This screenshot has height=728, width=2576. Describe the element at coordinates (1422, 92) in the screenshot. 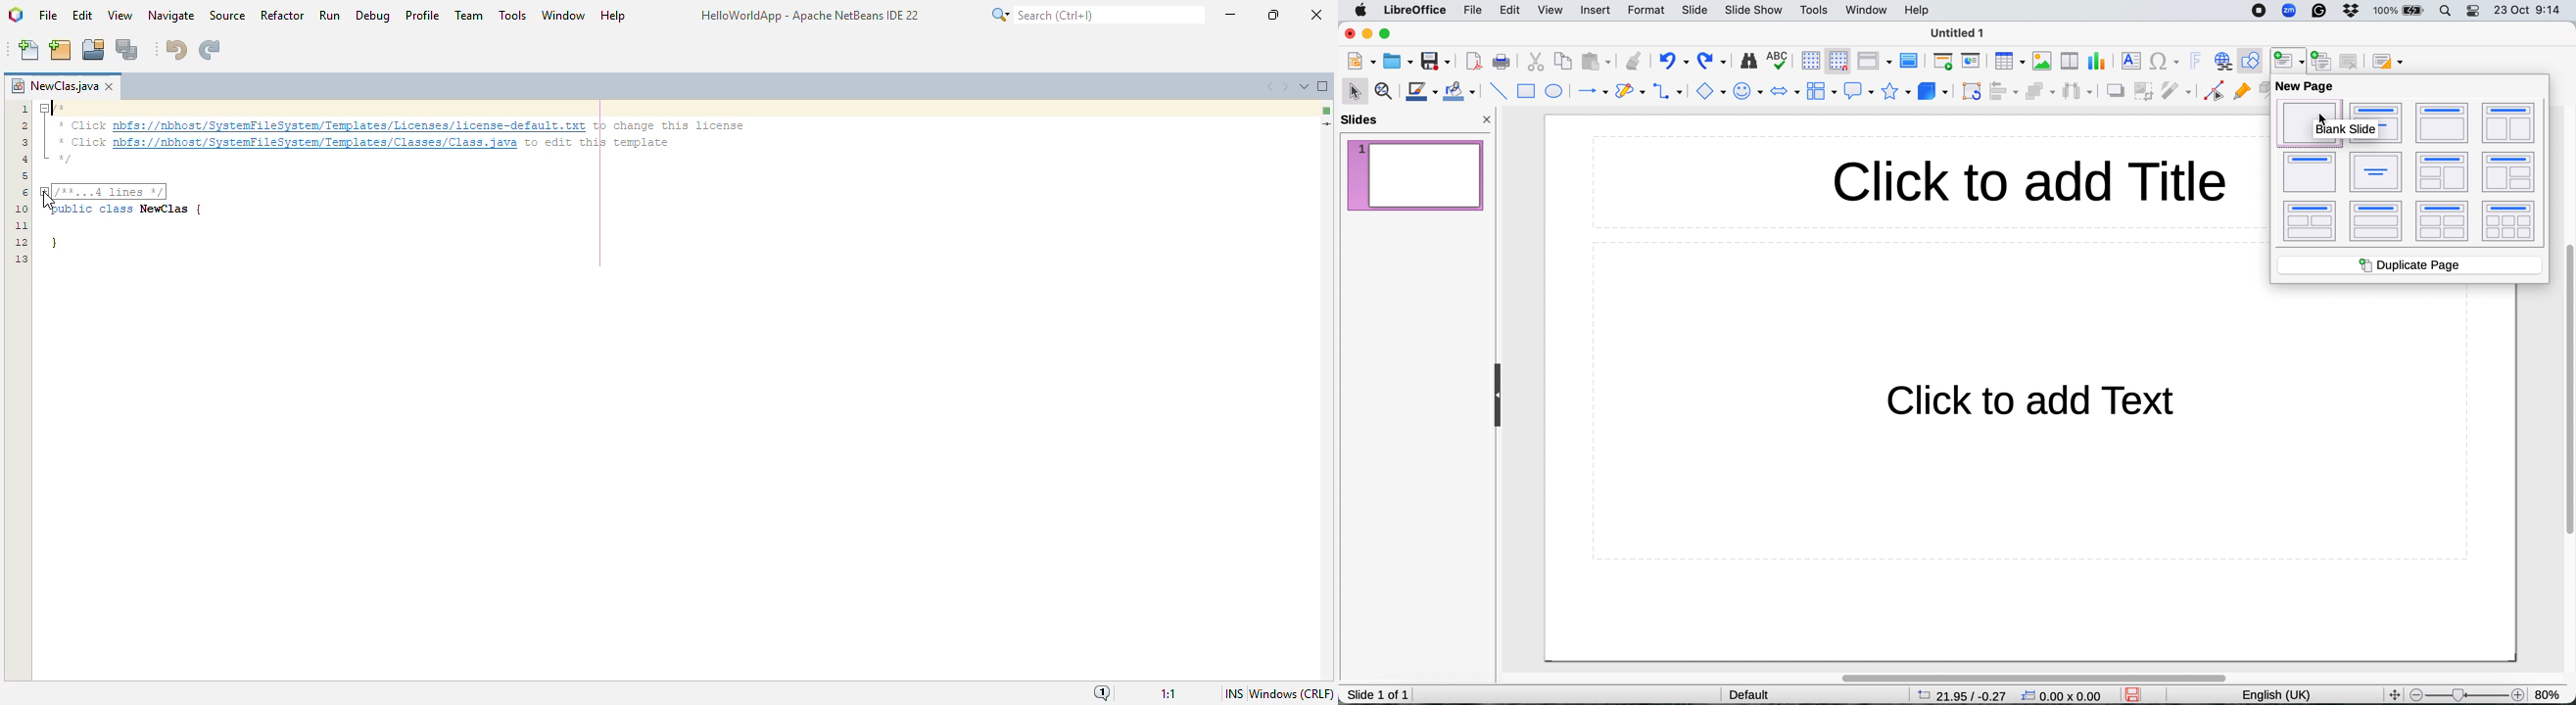

I see `text color` at that location.